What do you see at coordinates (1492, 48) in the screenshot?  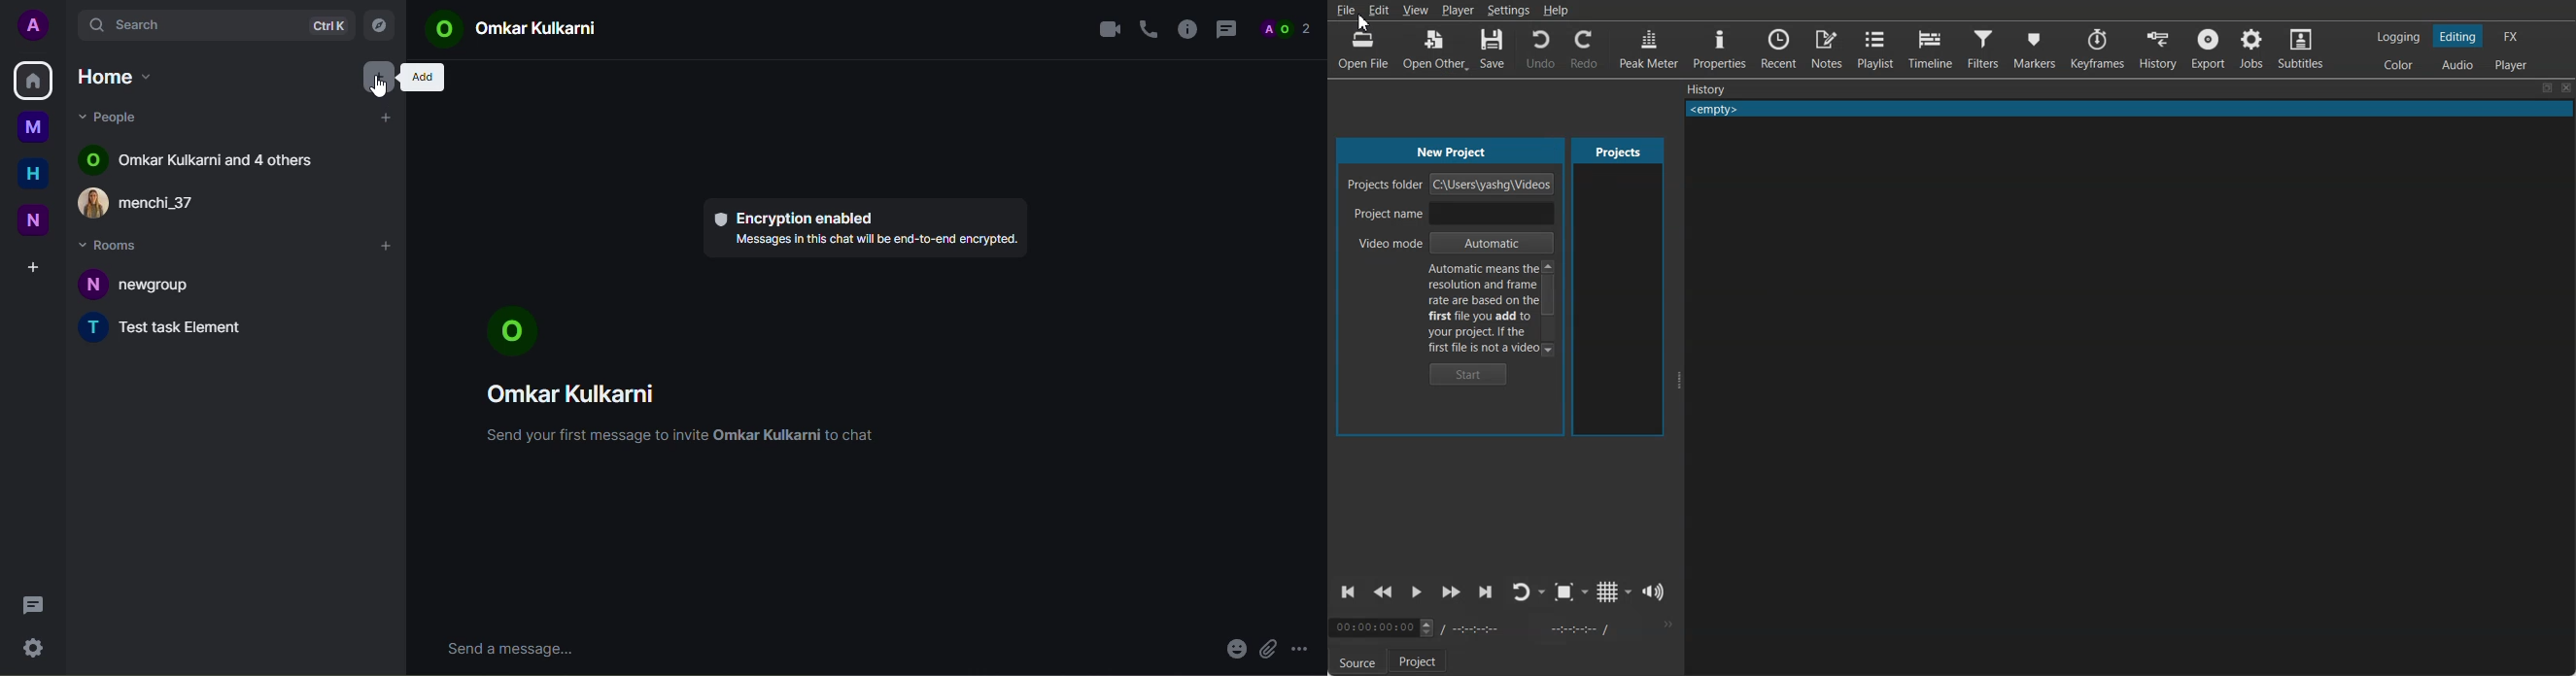 I see `Save` at bounding box center [1492, 48].